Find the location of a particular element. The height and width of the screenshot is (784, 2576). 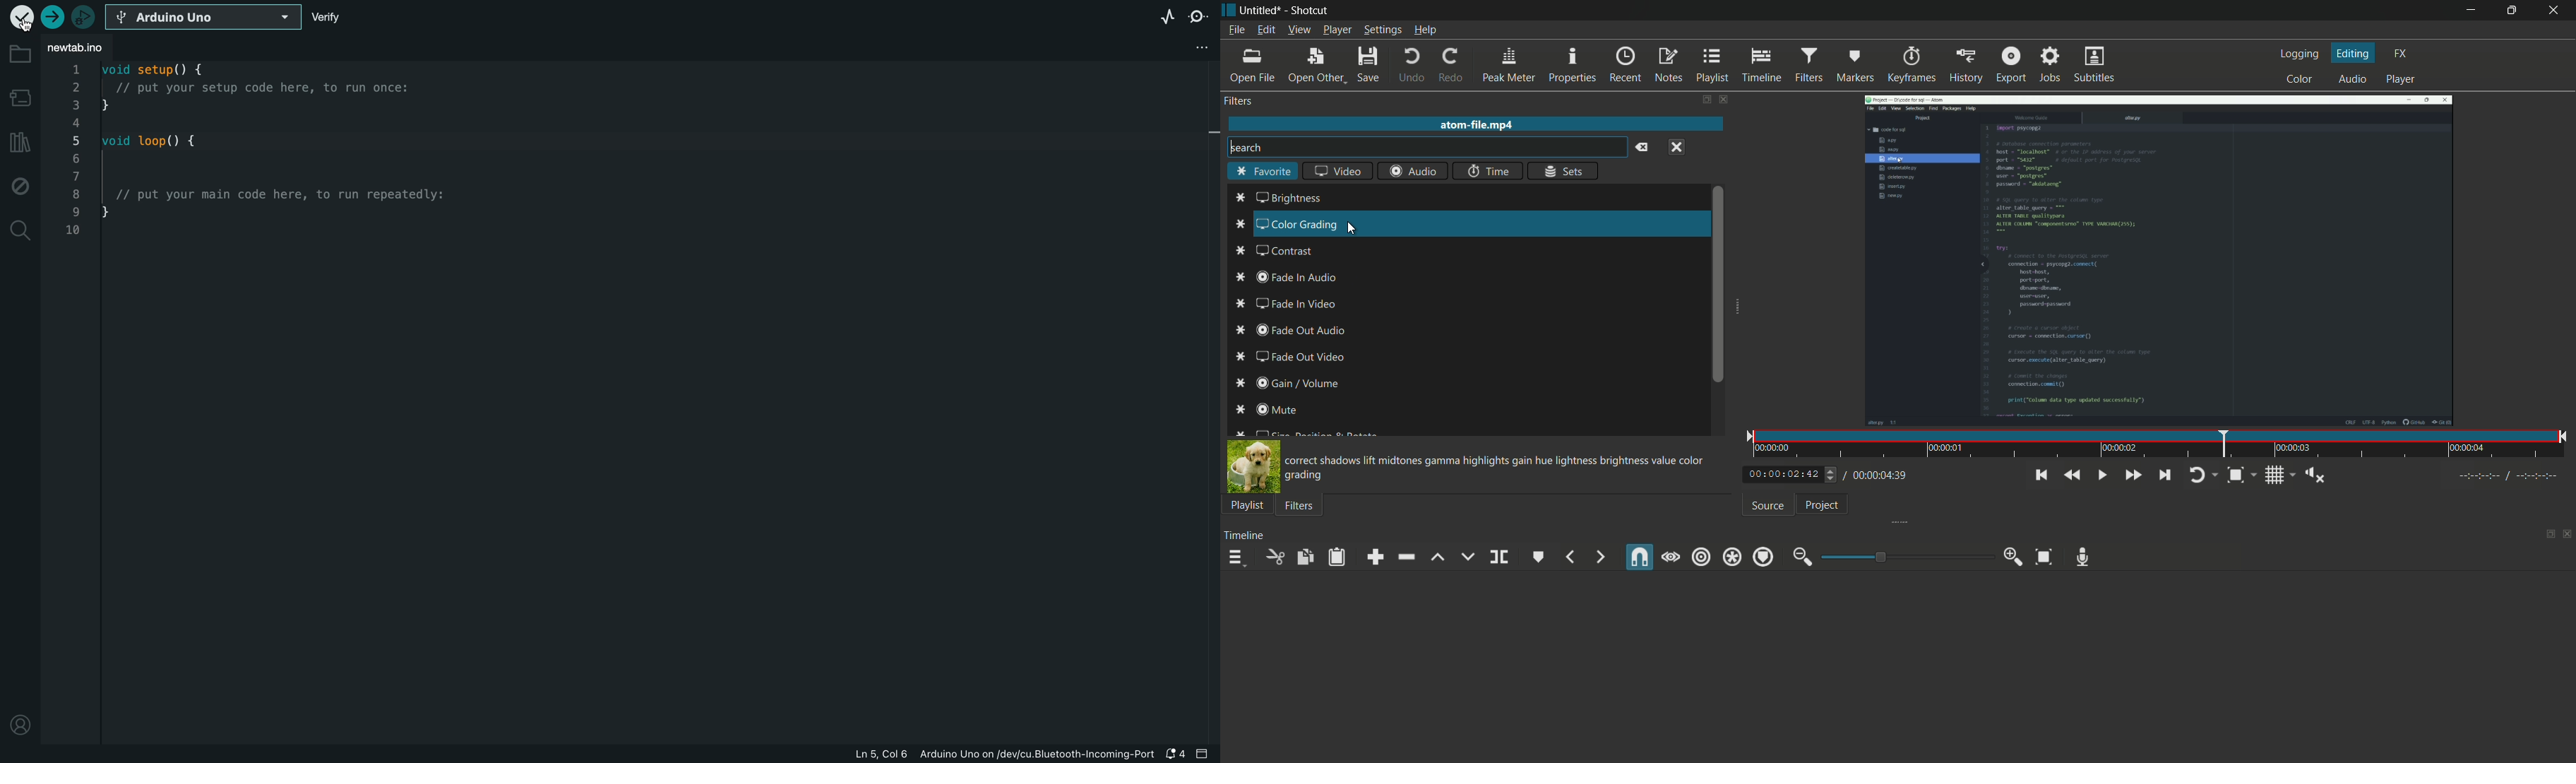

edit menu is located at coordinates (1265, 29).